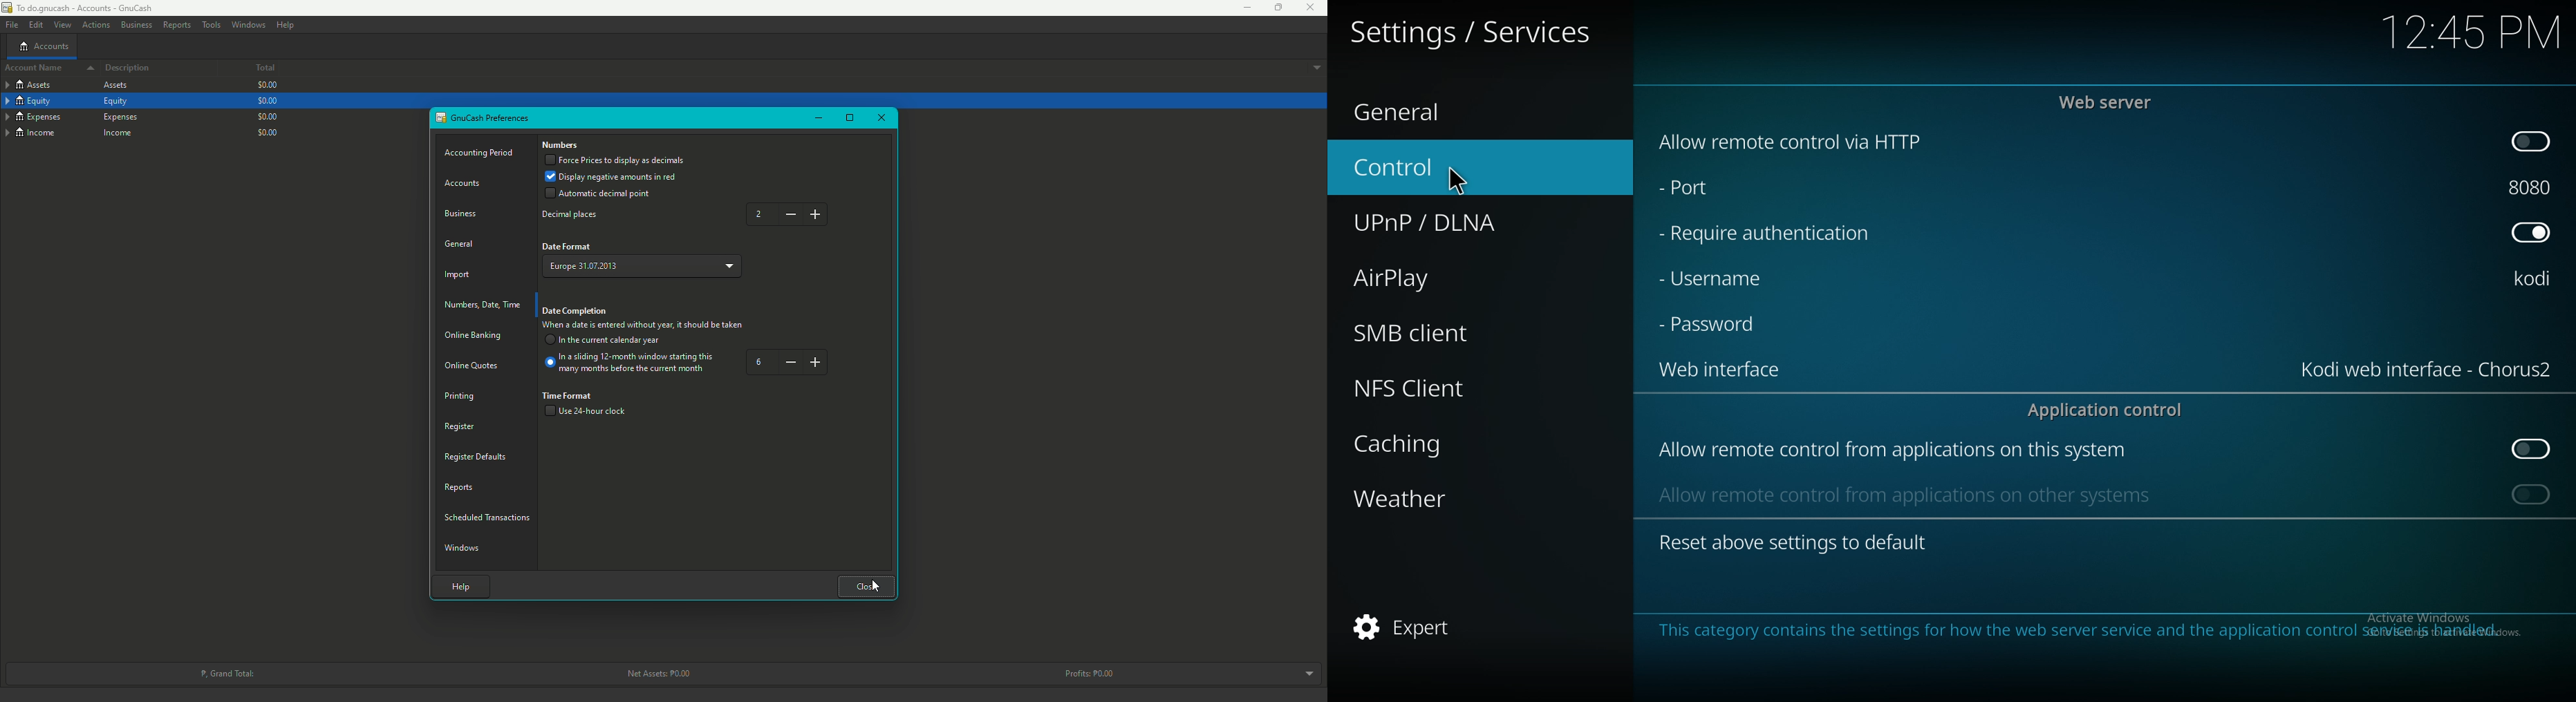 The height and width of the screenshot is (728, 2576). I want to click on Register, so click(458, 426).